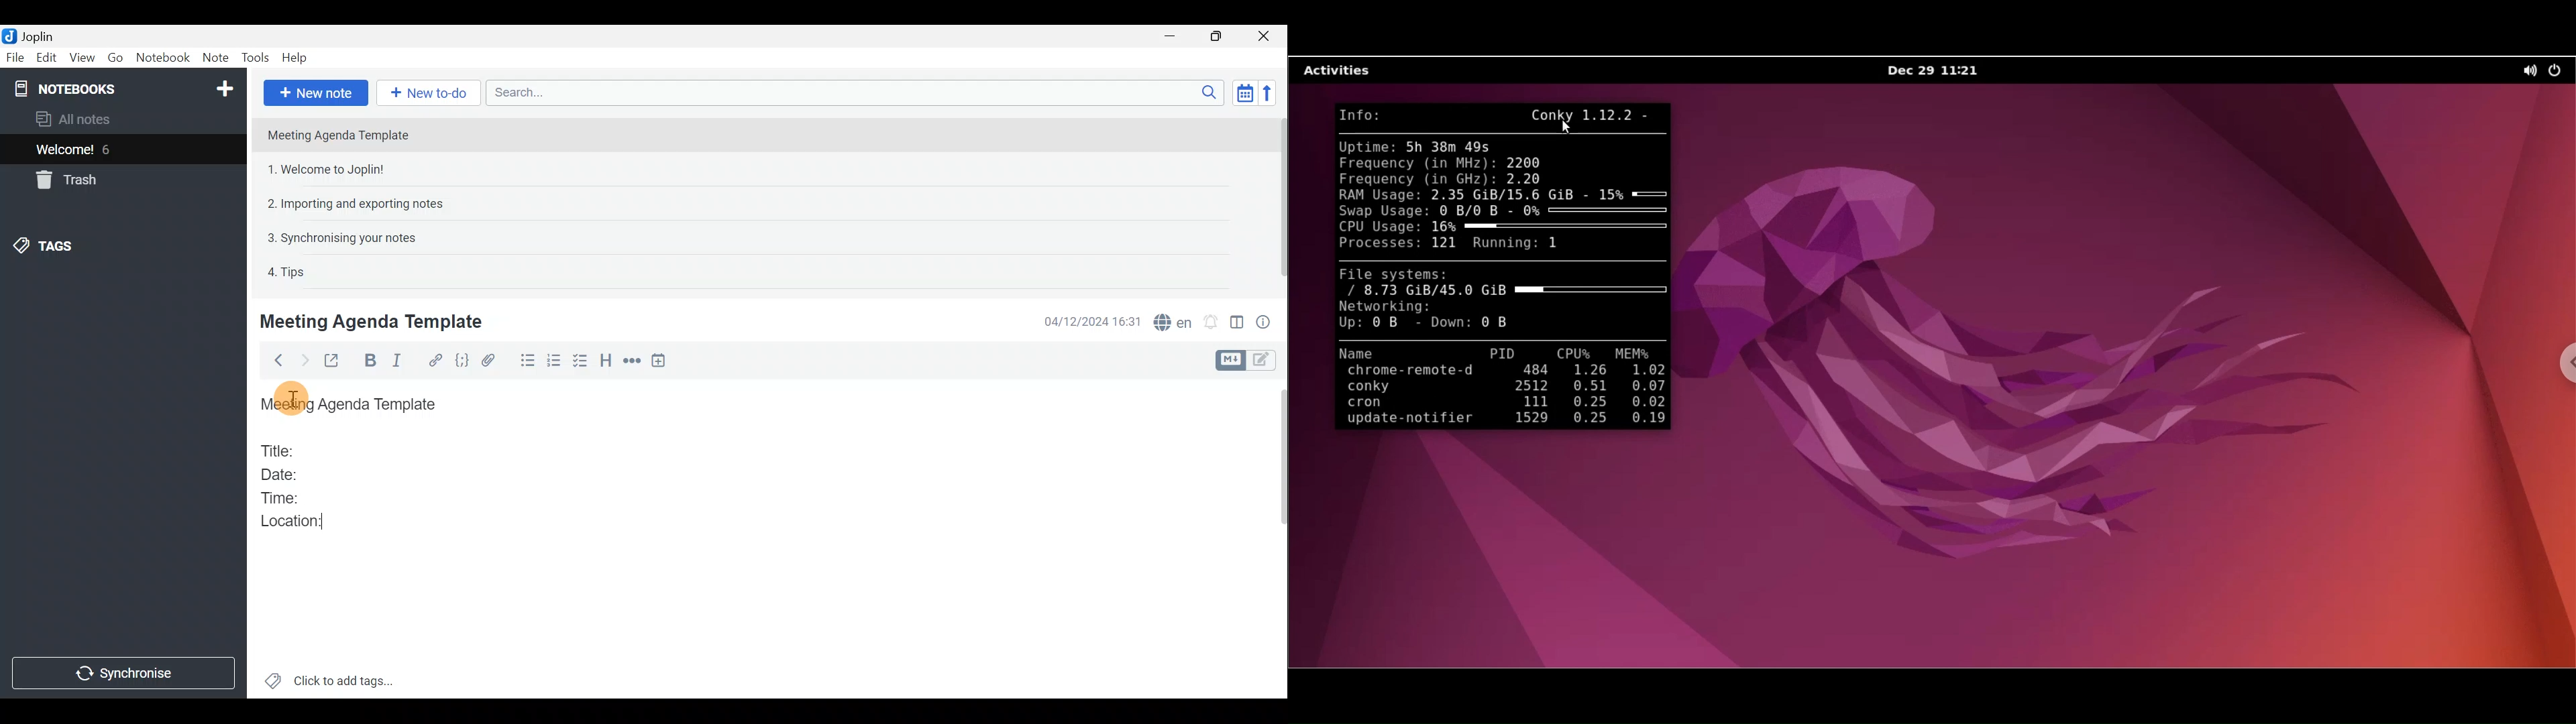 Image resolution: width=2576 pixels, height=728 pixels. What do you see at coordinates (303, 360) in the screenshot?
I see `Forward` at bounding box center [303, 360].